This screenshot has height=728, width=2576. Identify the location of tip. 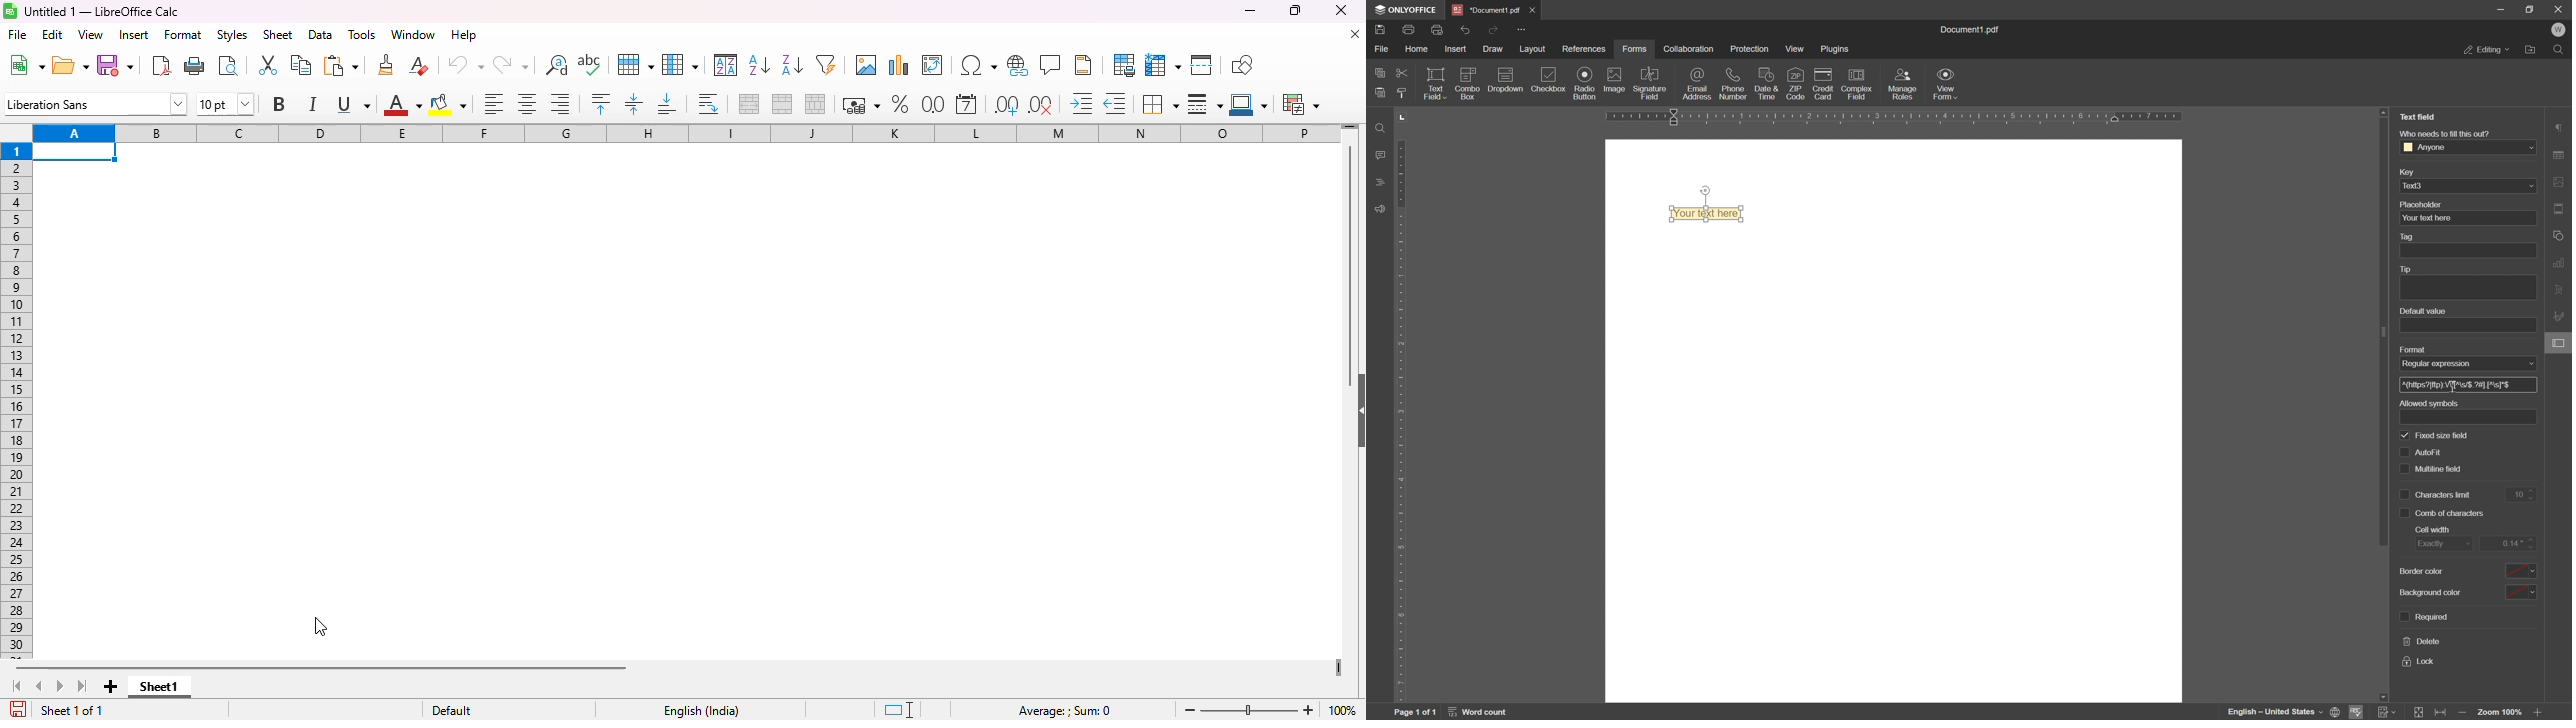
(2410, 269).